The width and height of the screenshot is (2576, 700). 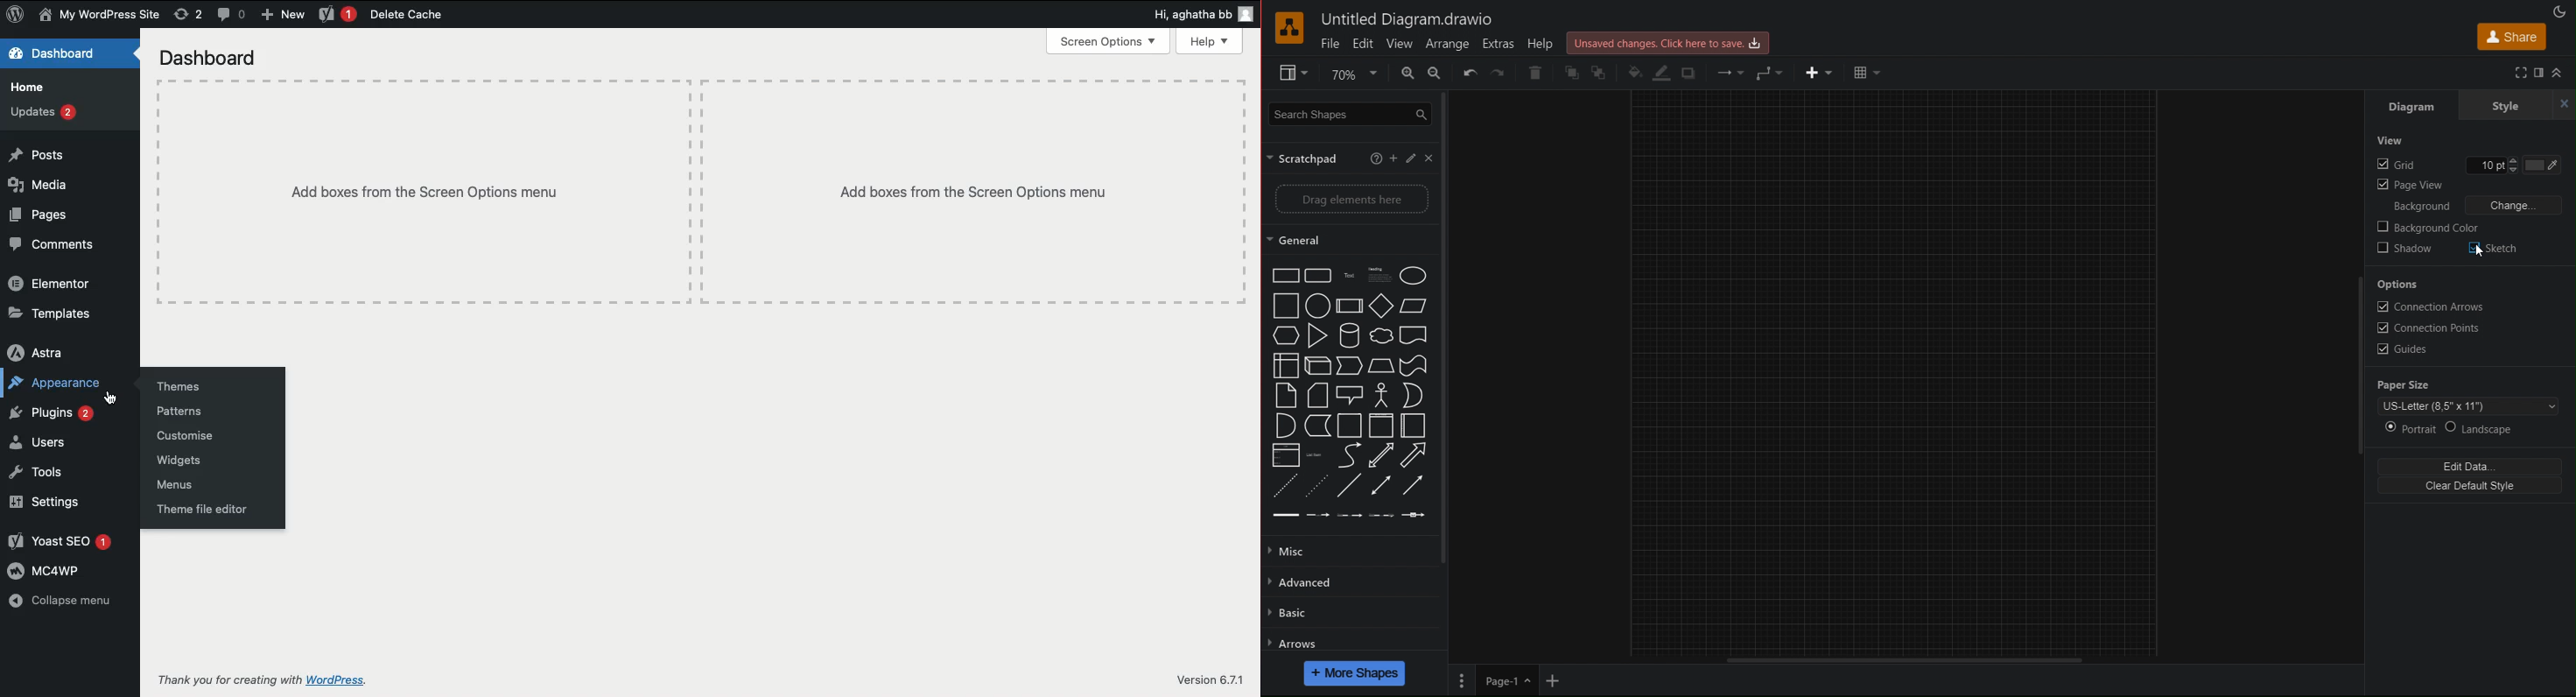 What do you see at coordinates (1348, 116) in the screenshot?
I see `Search Shapes` at bounding box center [1348, 116].